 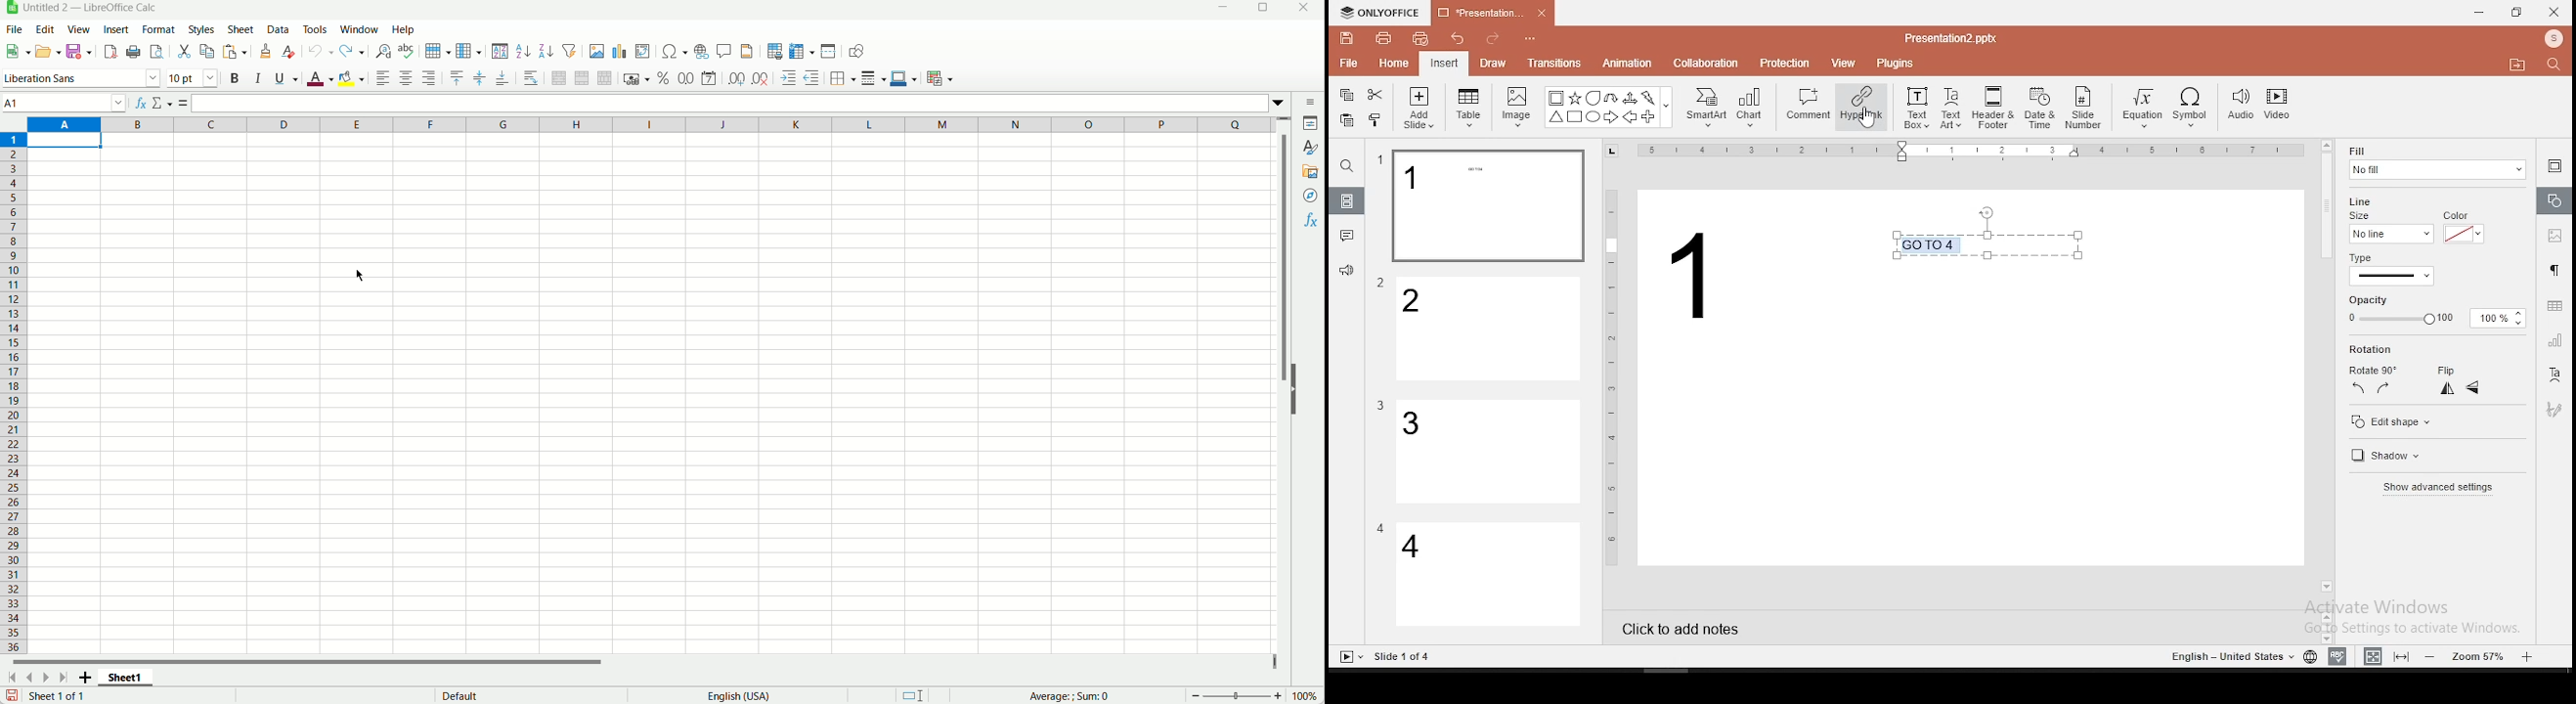 I want to click on App icon, so click(x=10, y=8).